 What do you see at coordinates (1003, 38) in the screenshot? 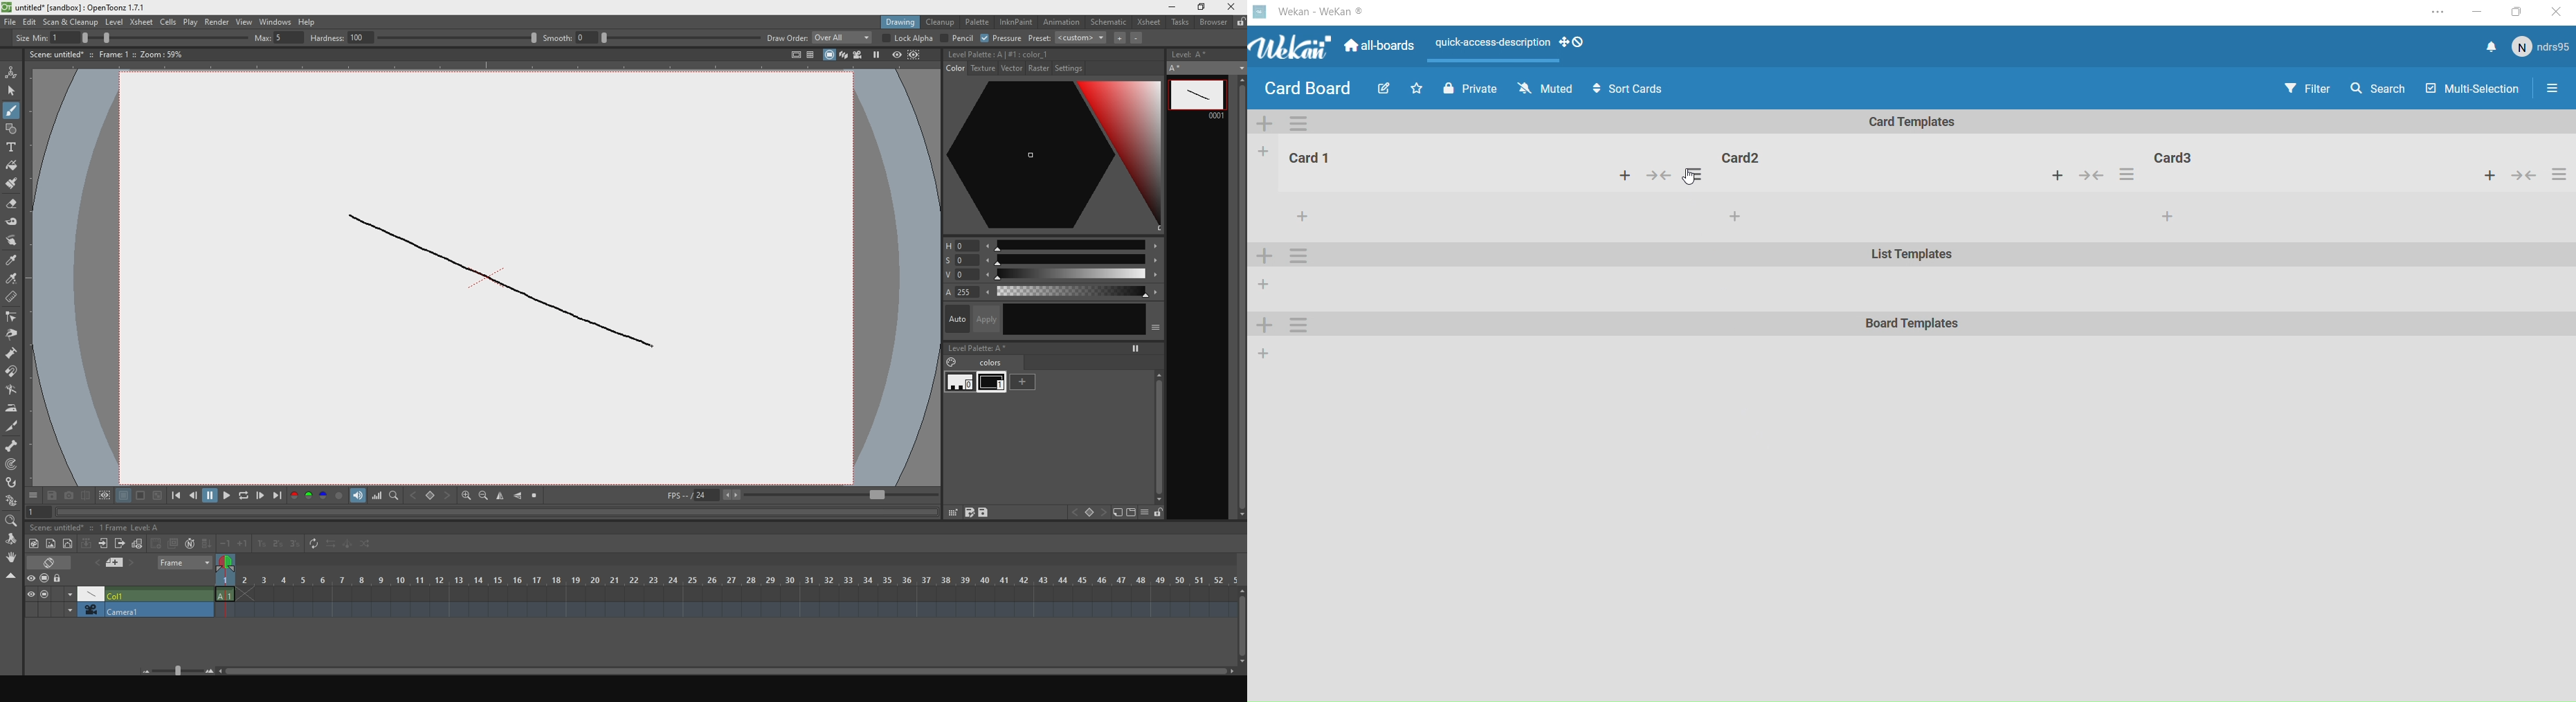
I see `pressure` at bounding box center [1003, 38].